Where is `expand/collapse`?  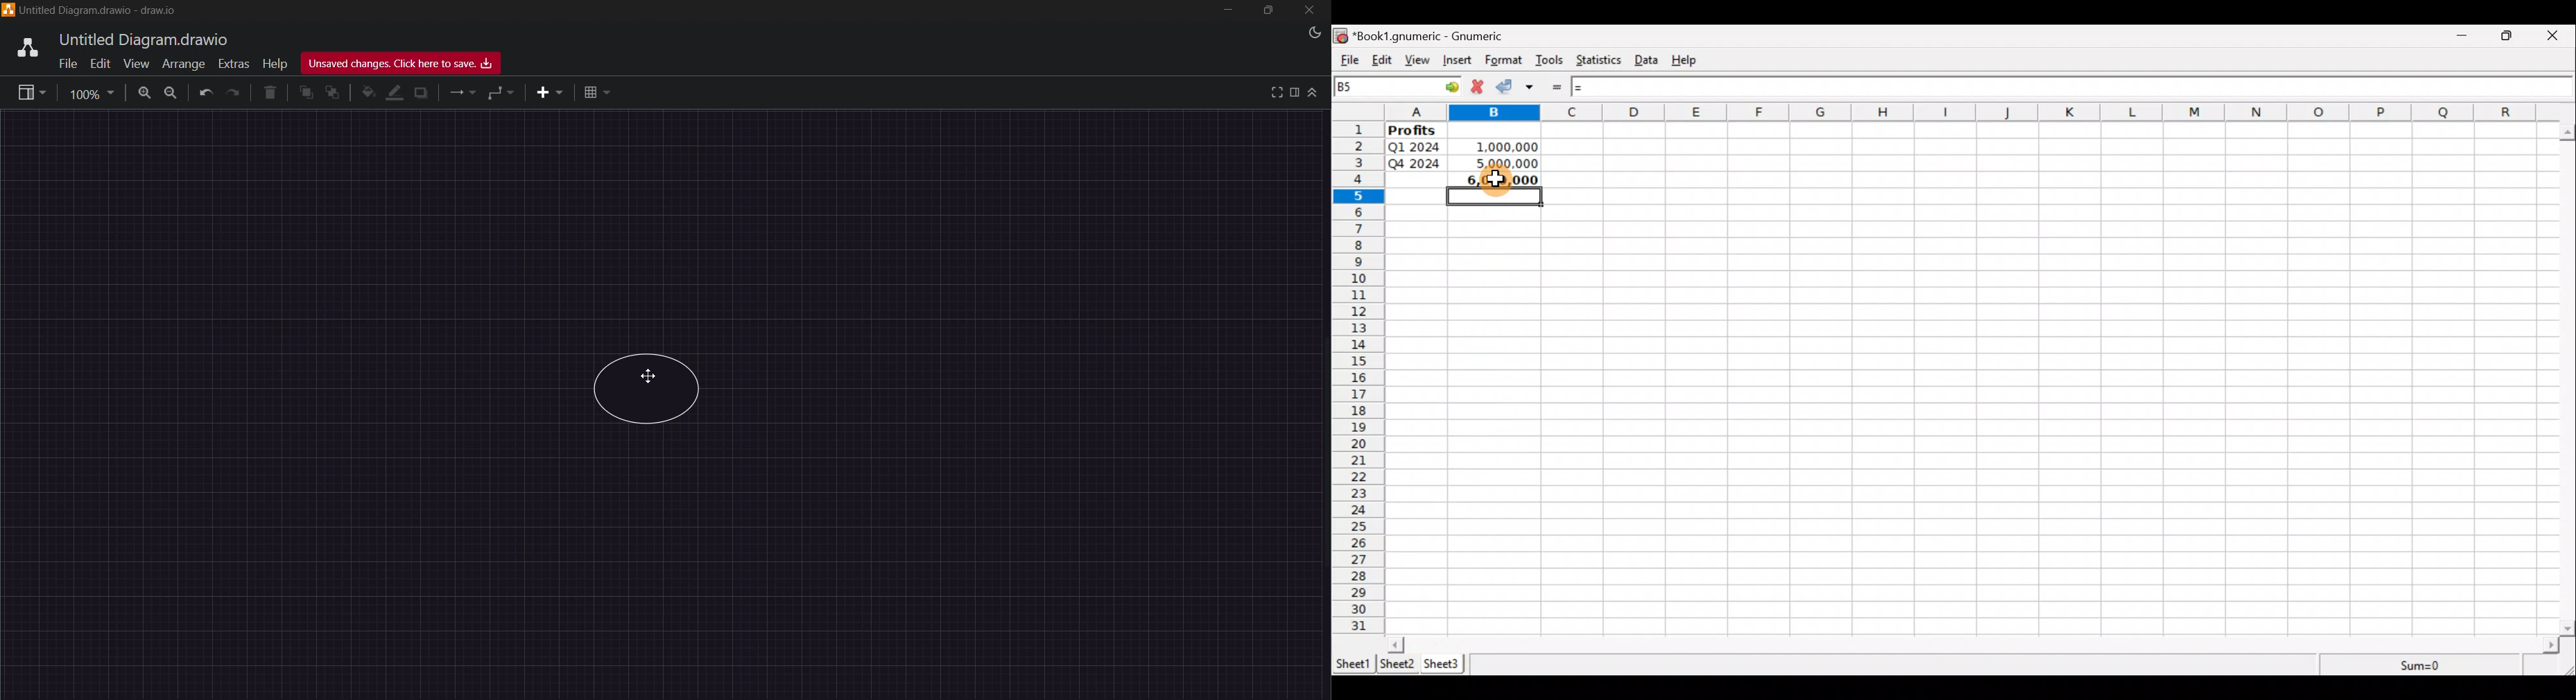 expand/collapse is located at coordinates (1317, 92).